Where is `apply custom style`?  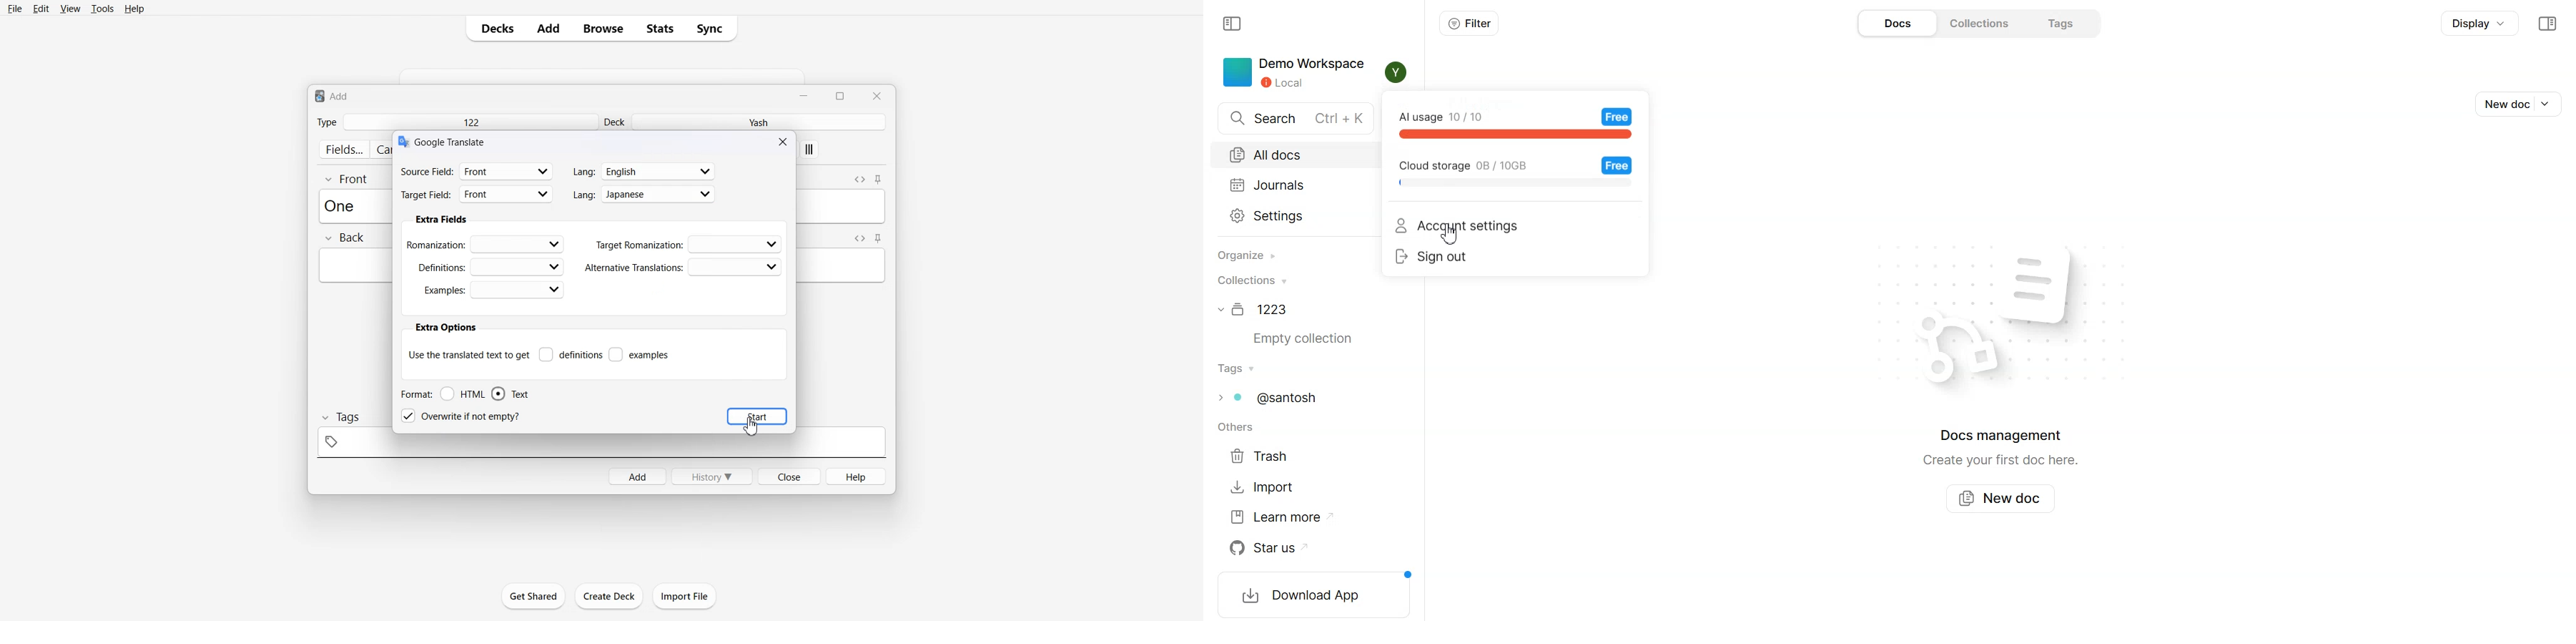
apply custom style is located at coordinates (810, 151).